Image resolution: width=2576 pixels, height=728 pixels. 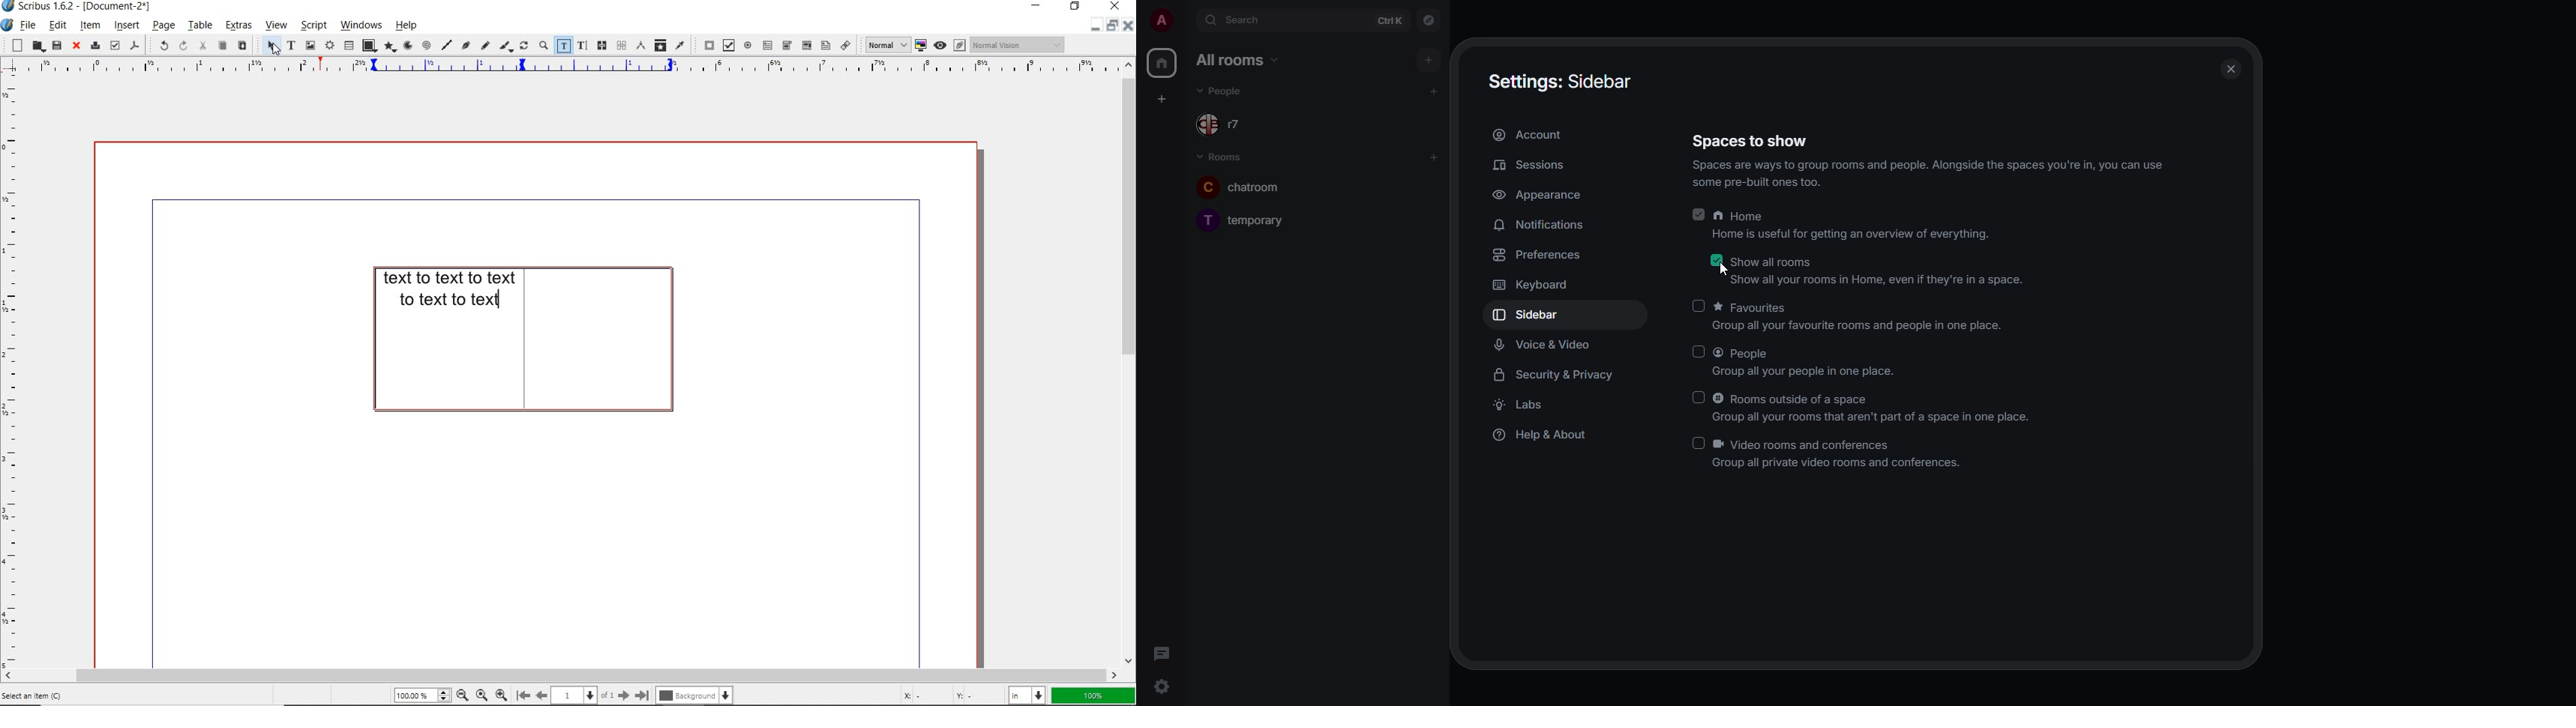 What do you see at coordinates (805, 45) in the screenshot?
I see `pdf combo box` at bounding box center [805, 45].